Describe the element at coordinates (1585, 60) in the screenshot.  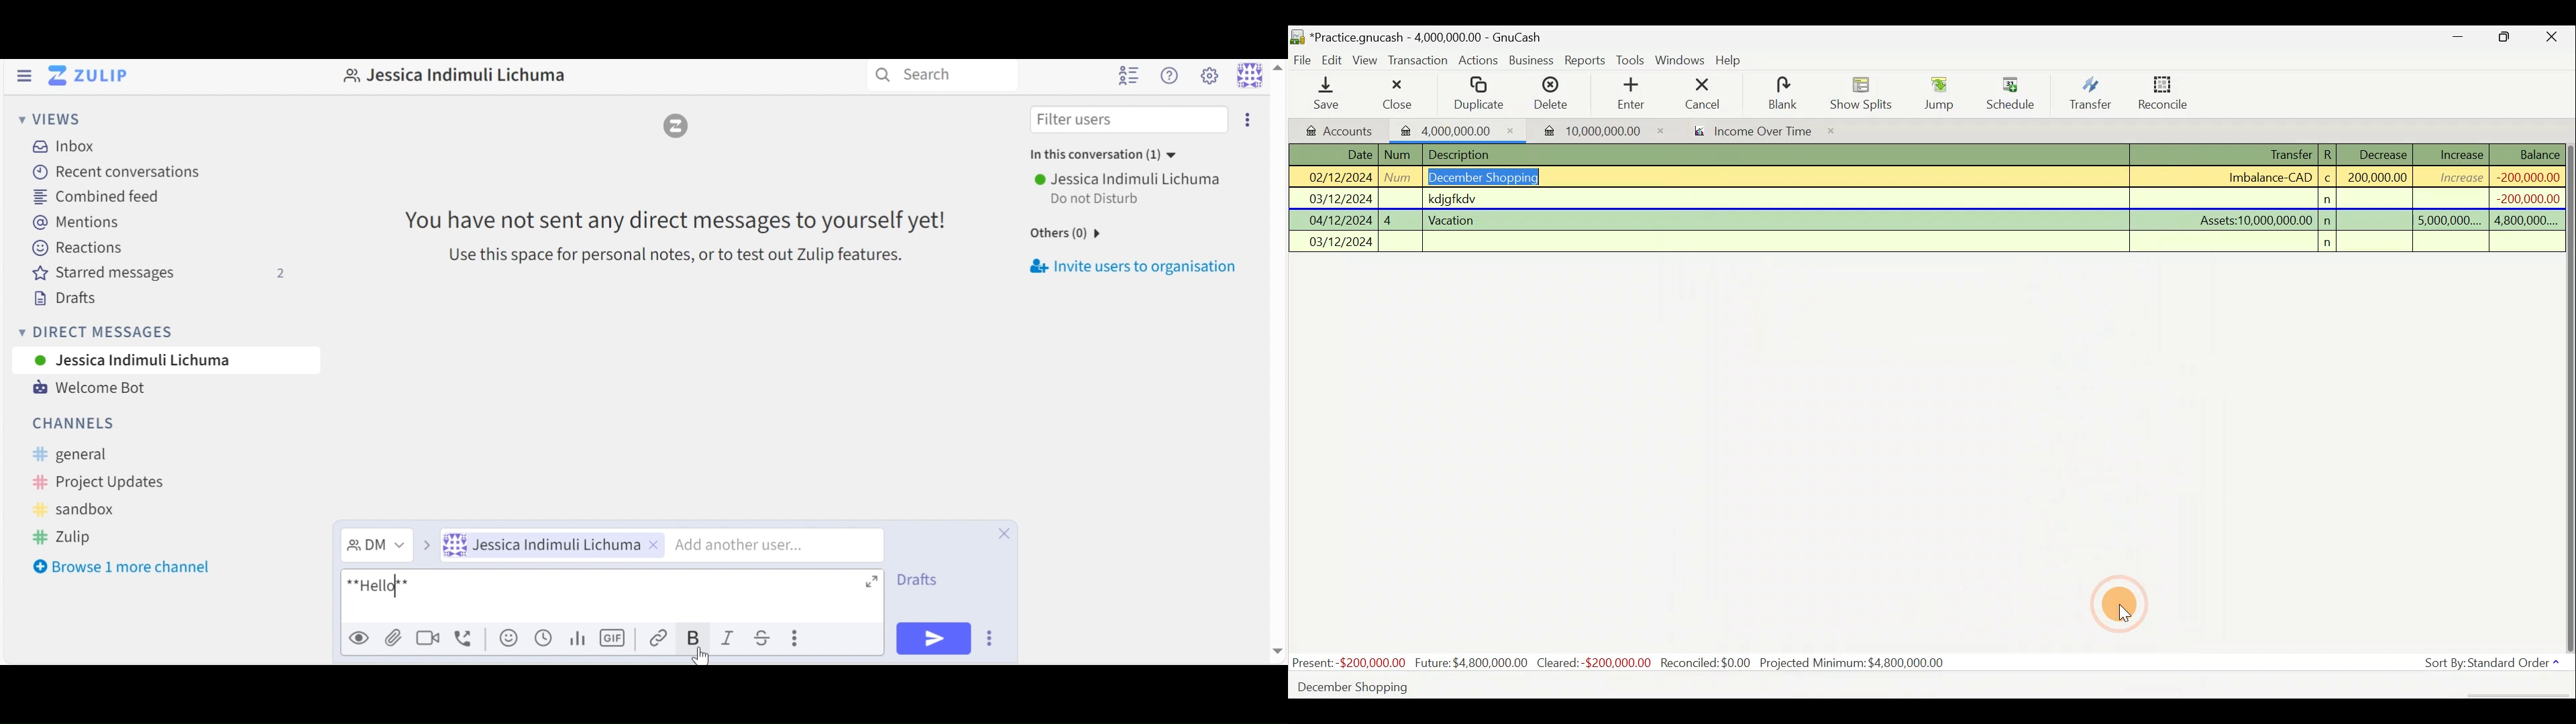
I see `Reports` at that location.